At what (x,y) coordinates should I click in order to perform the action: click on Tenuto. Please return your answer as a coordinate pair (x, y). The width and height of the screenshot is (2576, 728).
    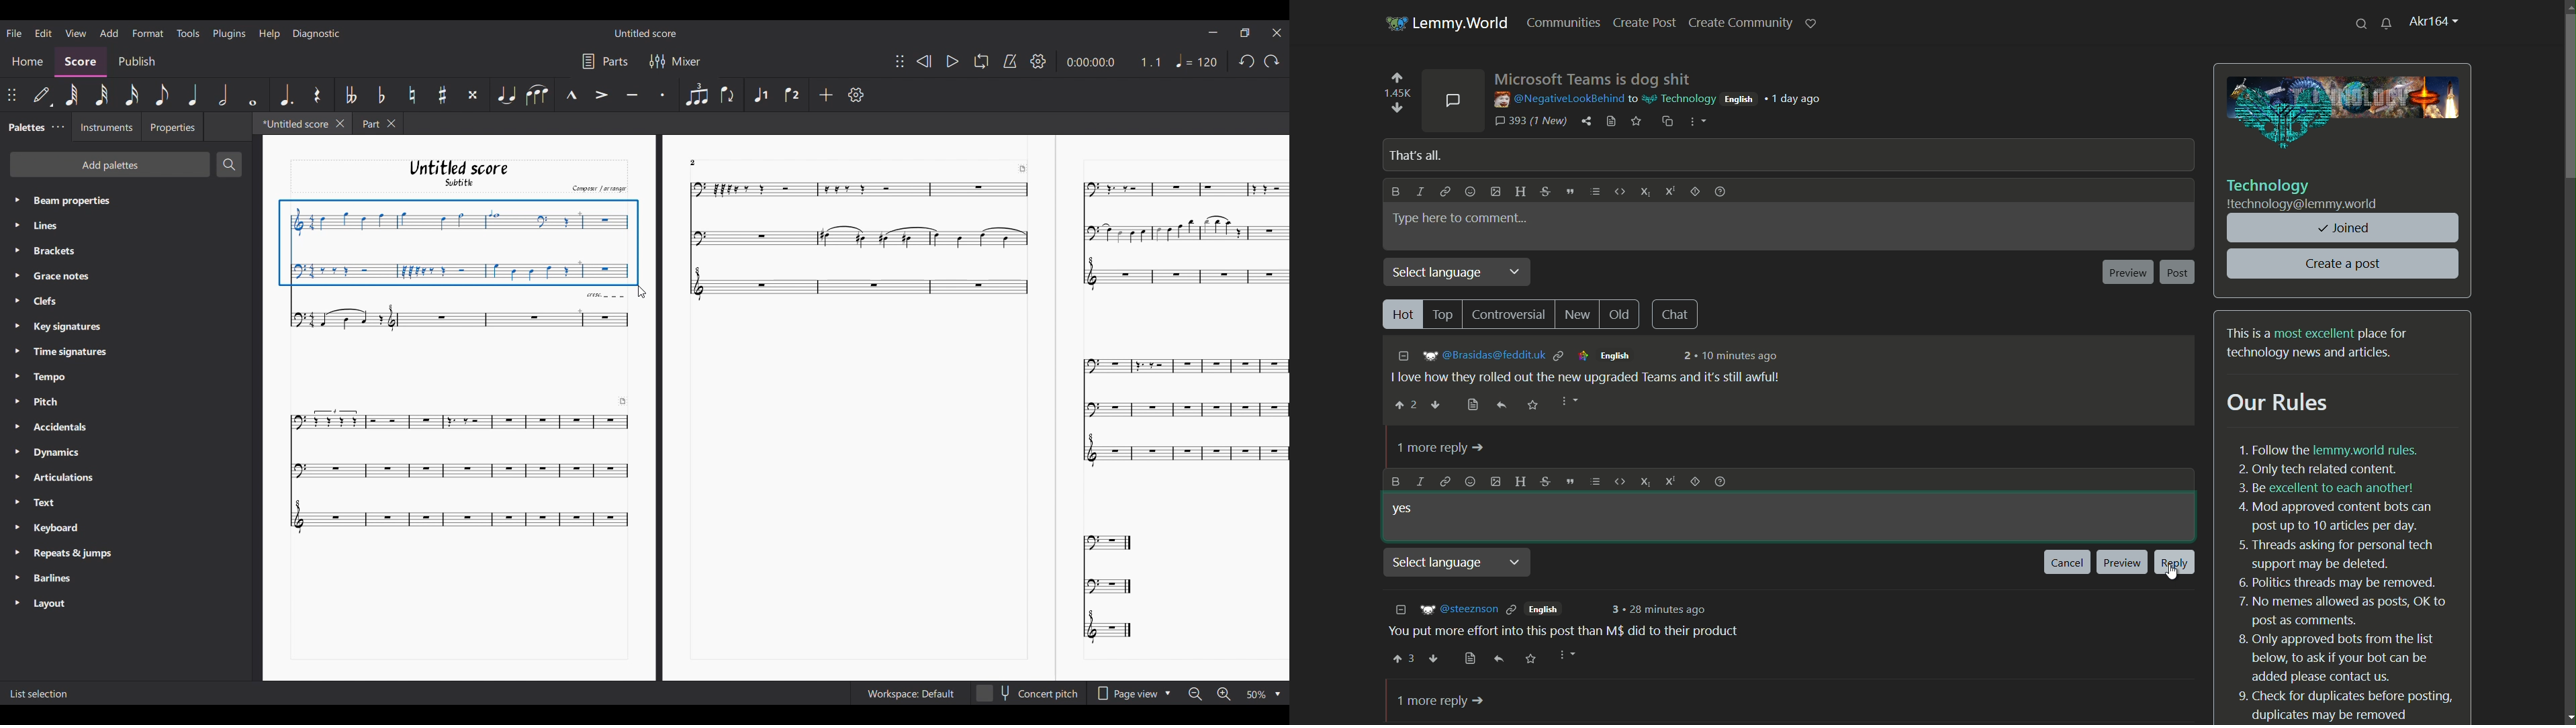
    Looking at the image, I should click on (631, 93).